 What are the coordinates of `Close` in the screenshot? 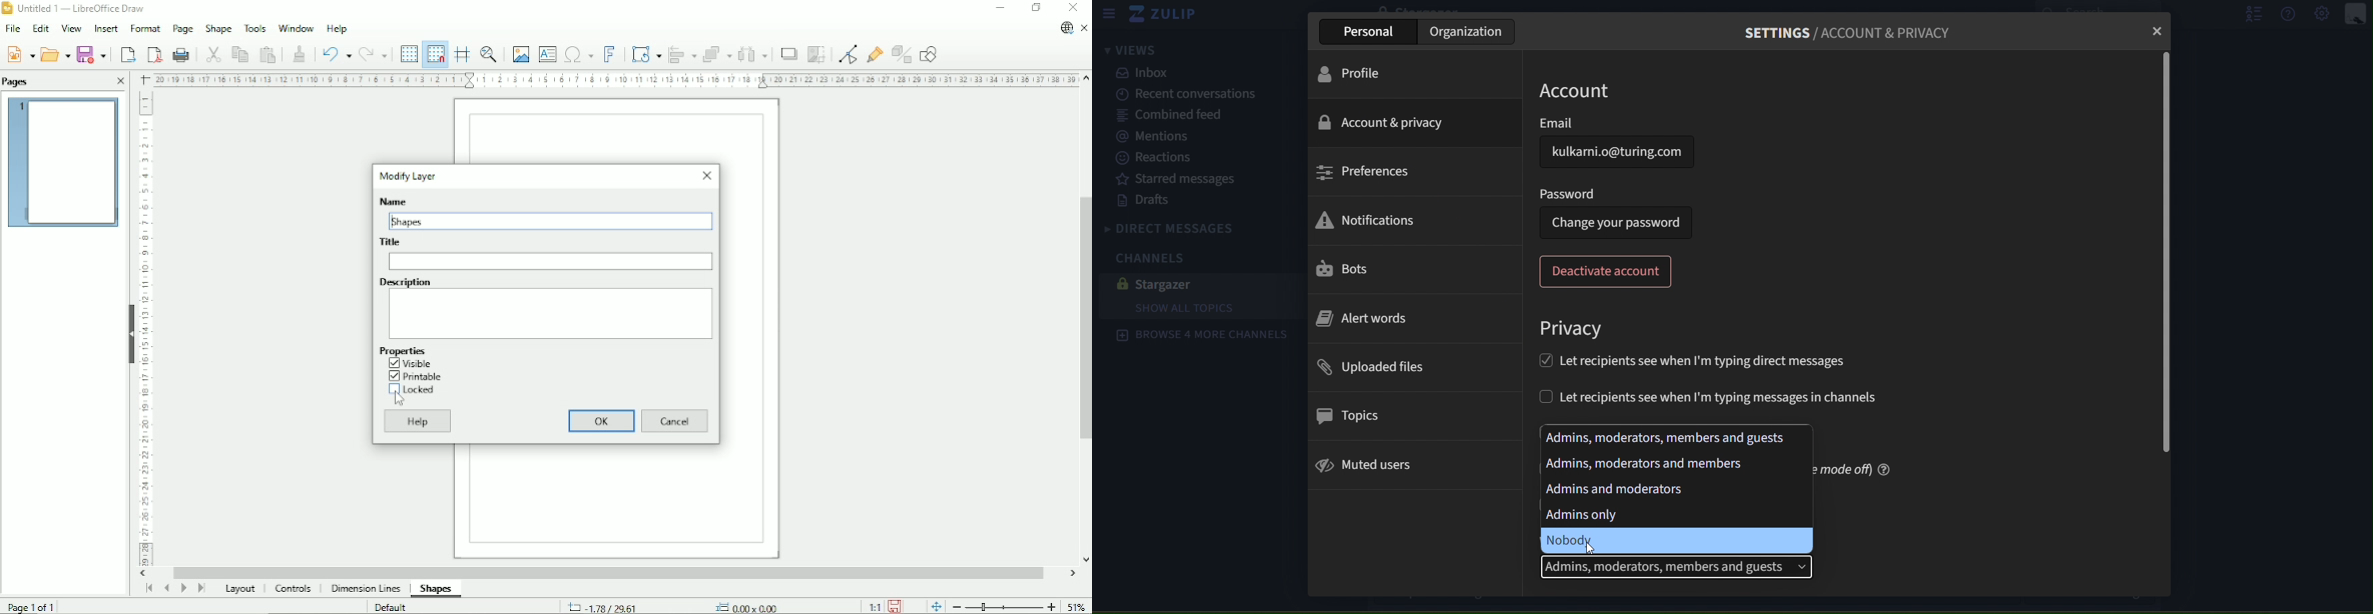 It's located at (1074, 7).